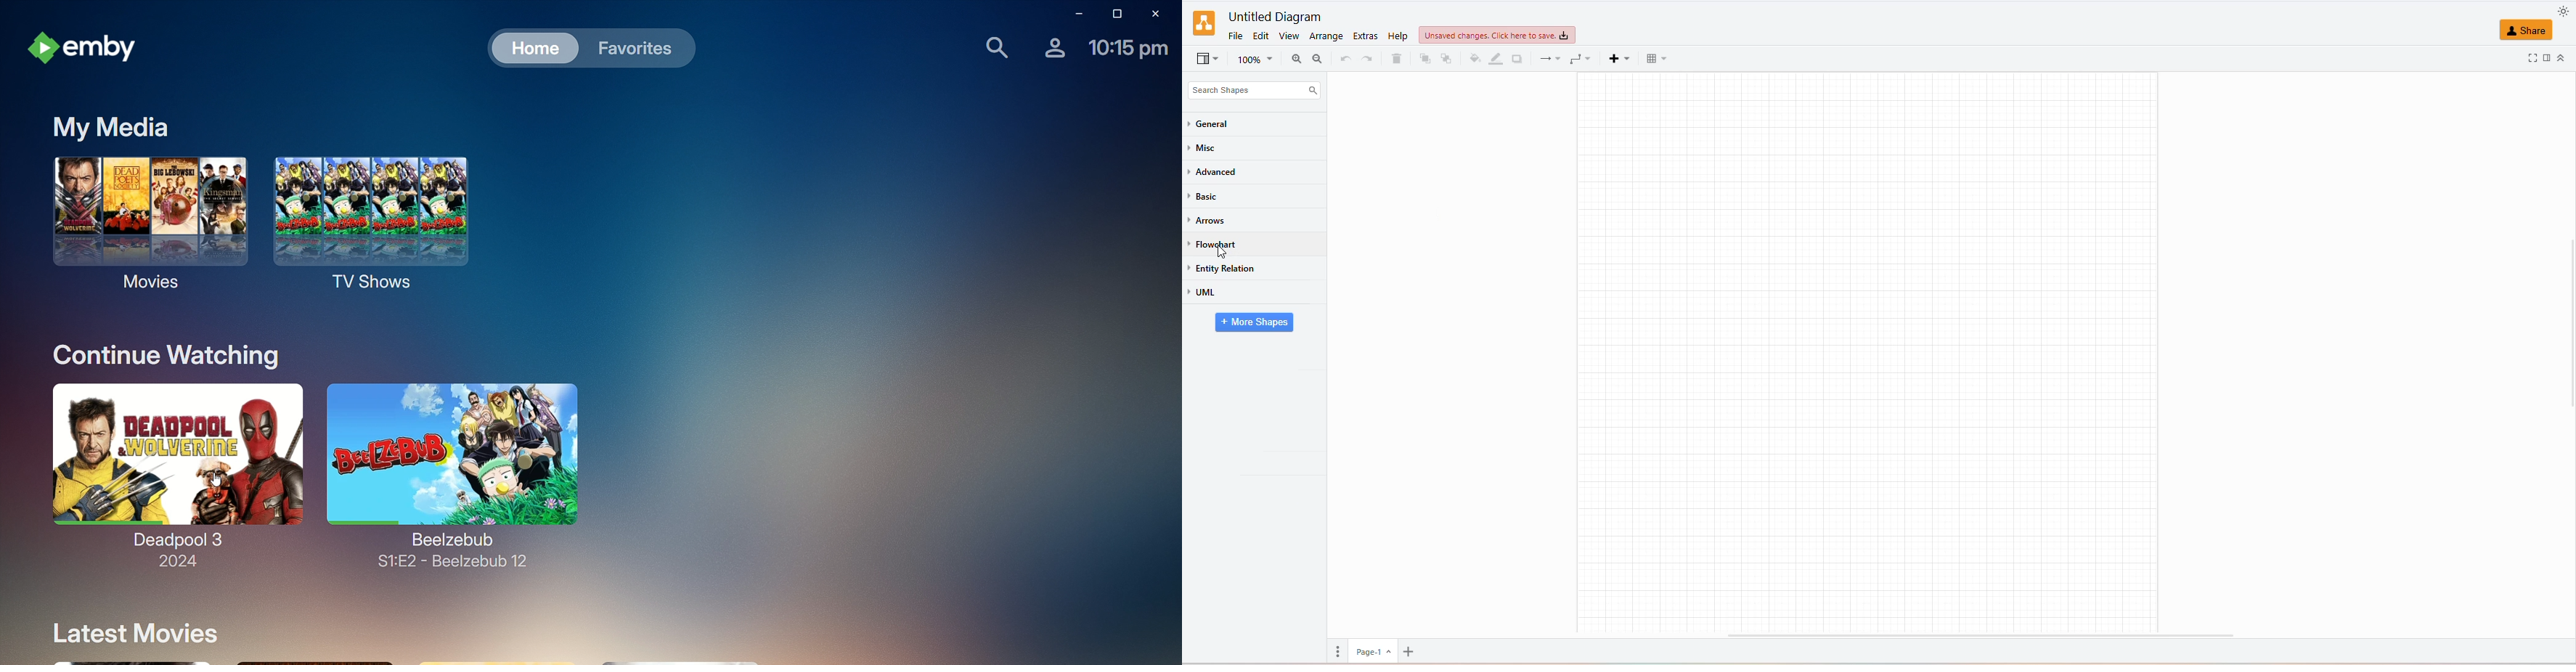 The height and width of the screenshot is (672, 2576). Describe the element at coordinates (1263, 35) in the screenshot. I see `EDIT` at that location.